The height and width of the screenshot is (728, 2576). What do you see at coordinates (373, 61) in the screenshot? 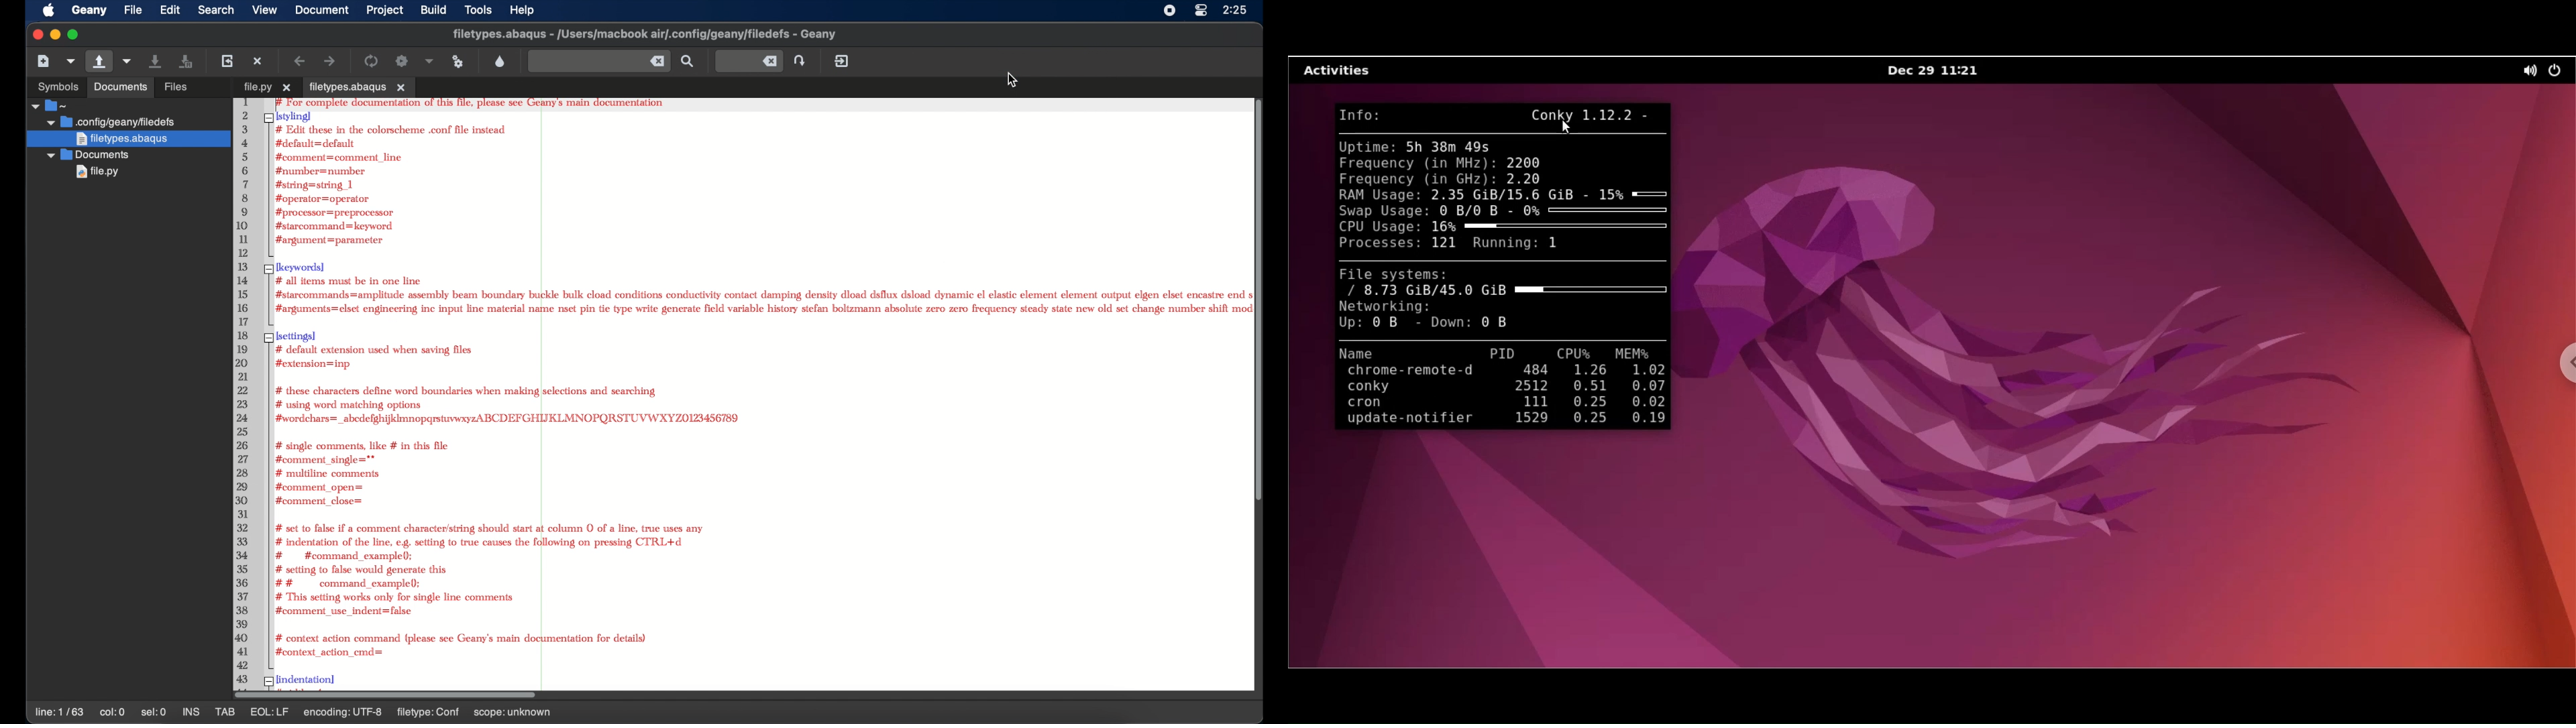
I see `compile the current file` at bounding box center [373, 61].